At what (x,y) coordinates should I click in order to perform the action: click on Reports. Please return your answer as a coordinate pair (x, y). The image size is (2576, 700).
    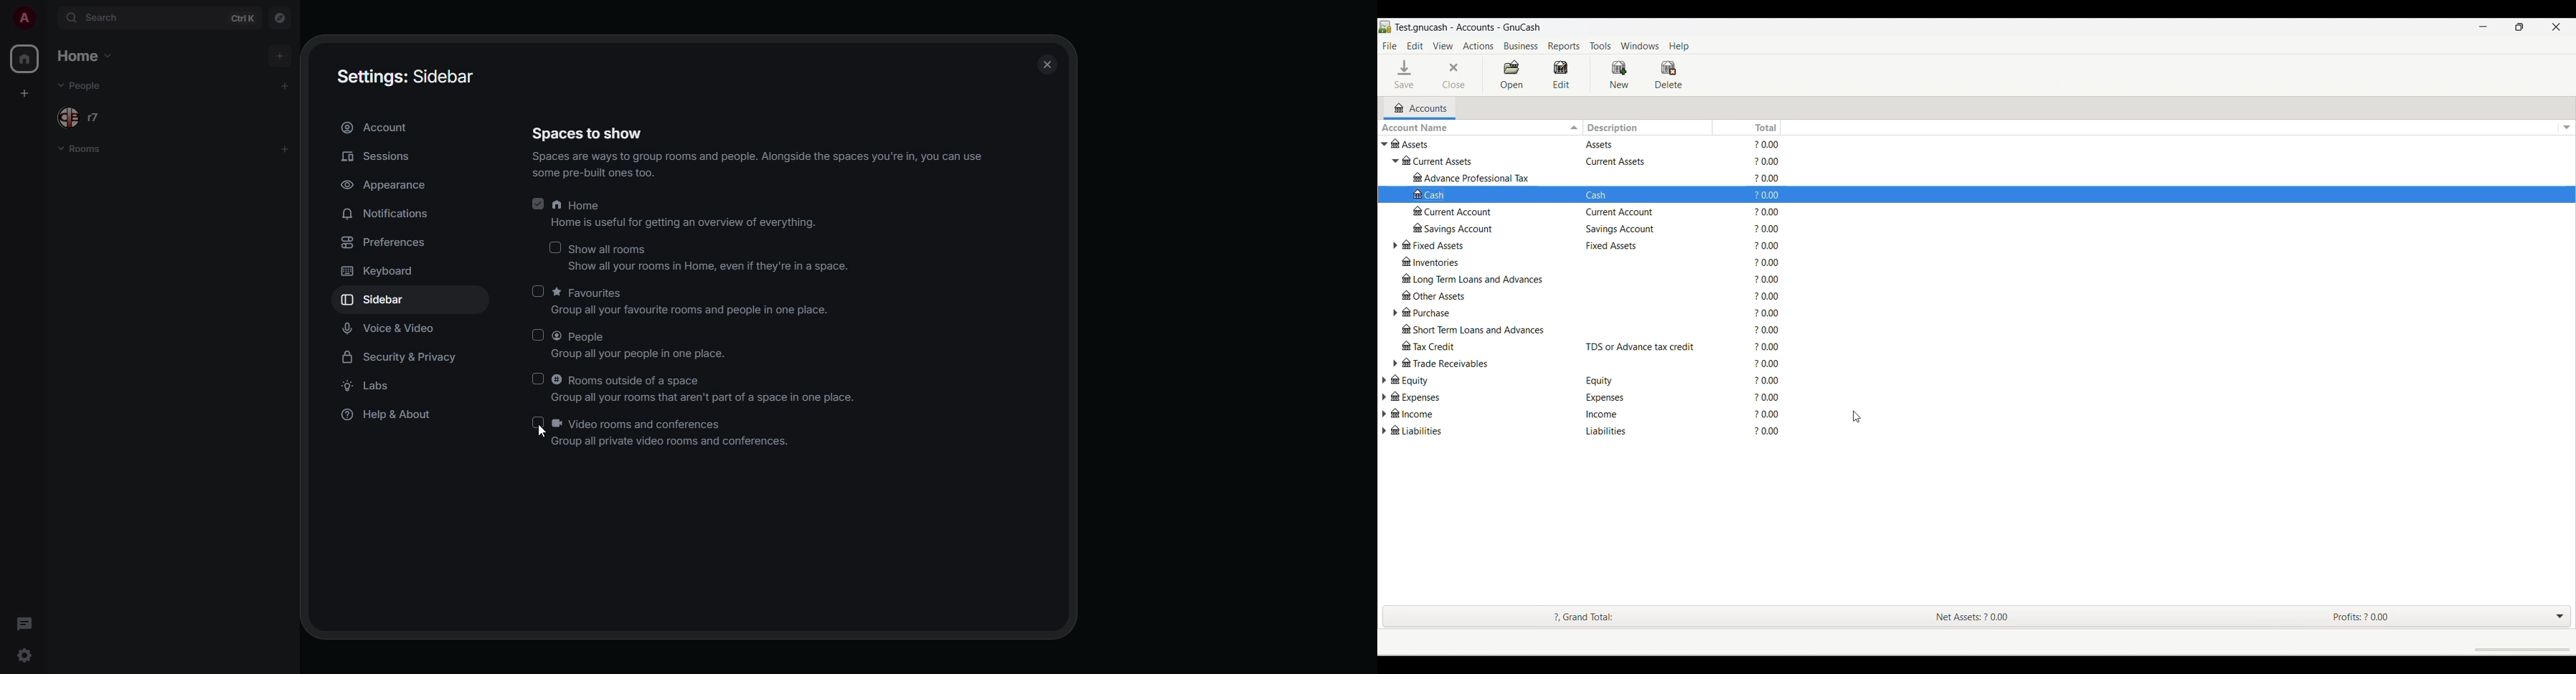
    Looking at the image, I should click on (1563, 46).